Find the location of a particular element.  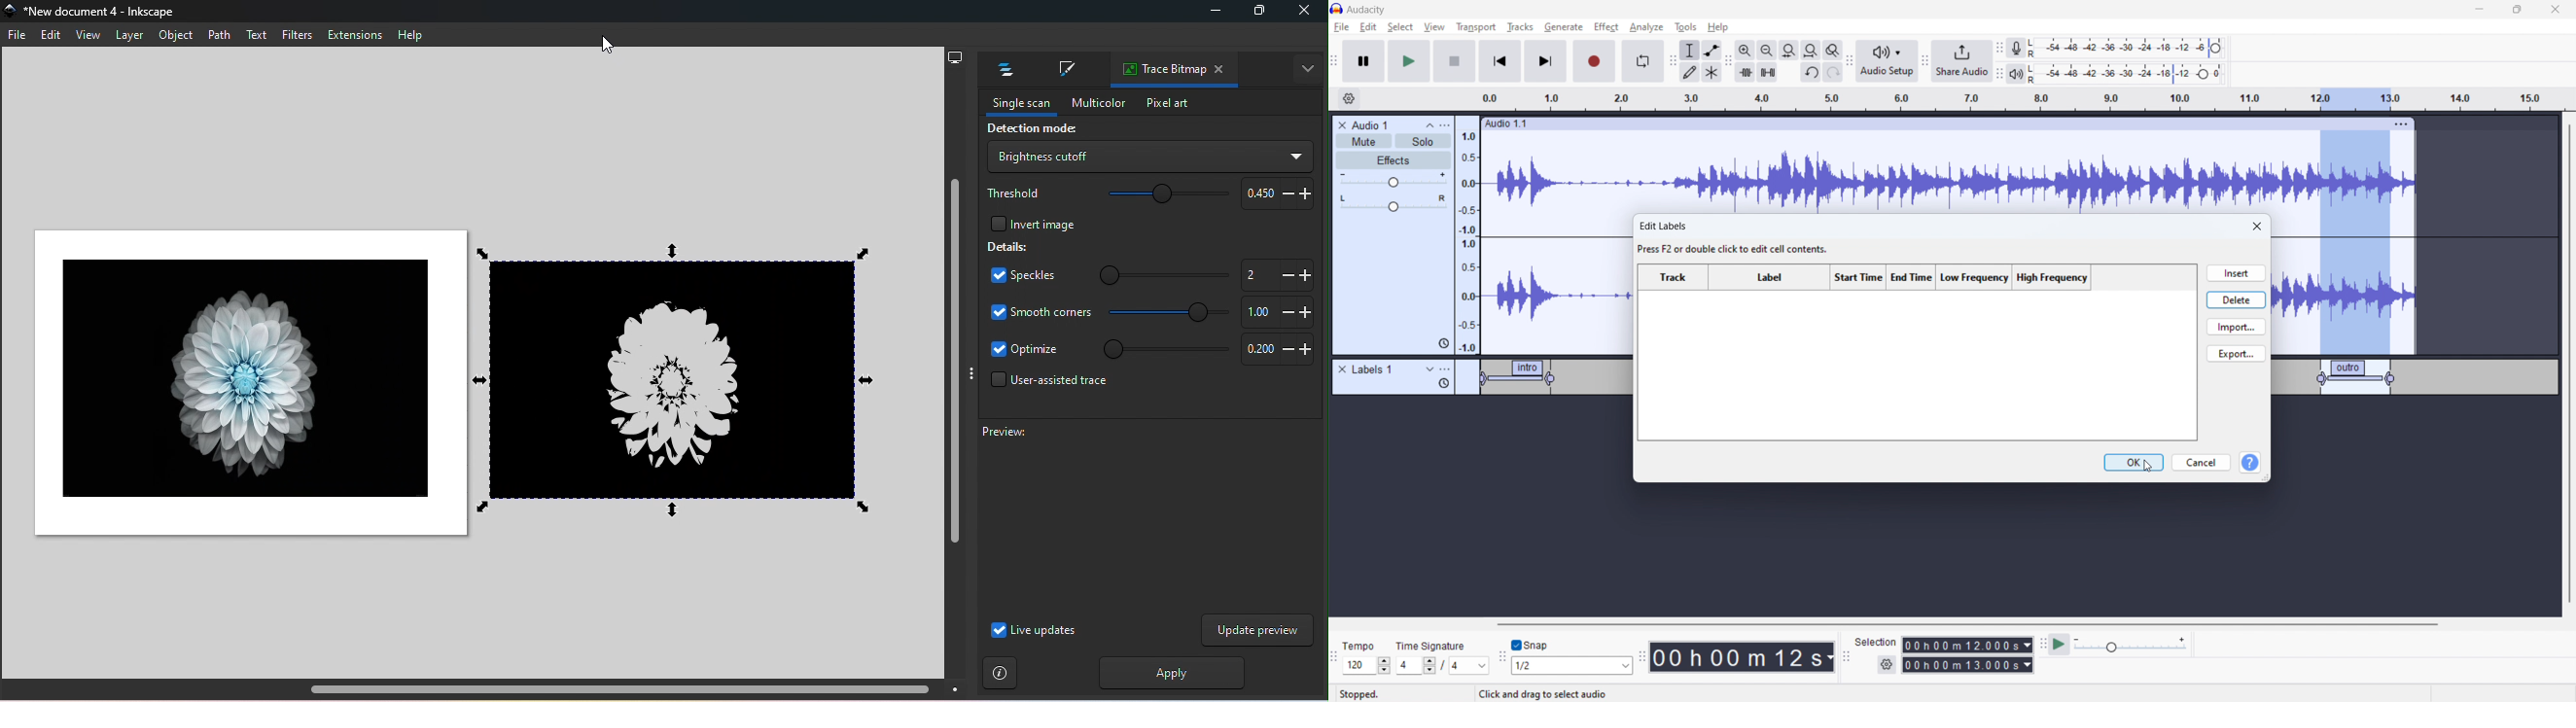

export is located at coordinates (2237, 353).